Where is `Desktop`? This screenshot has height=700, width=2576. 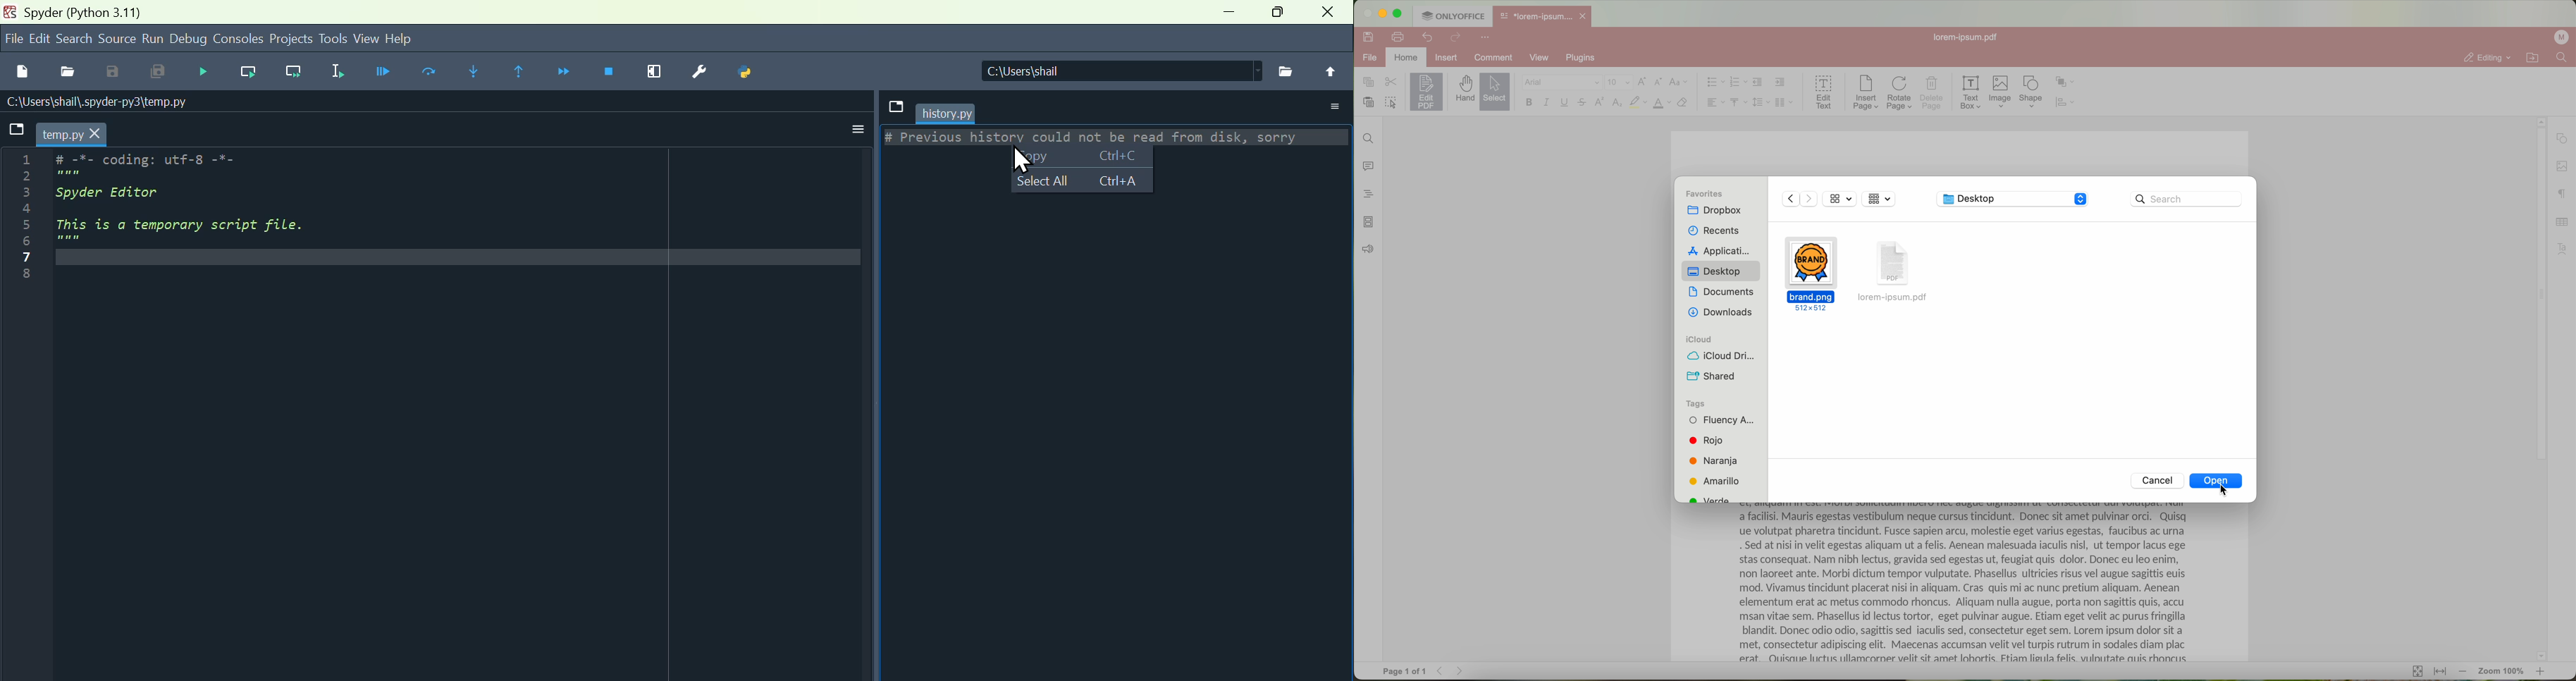
Desktop is located at coordinates (1993, 198).